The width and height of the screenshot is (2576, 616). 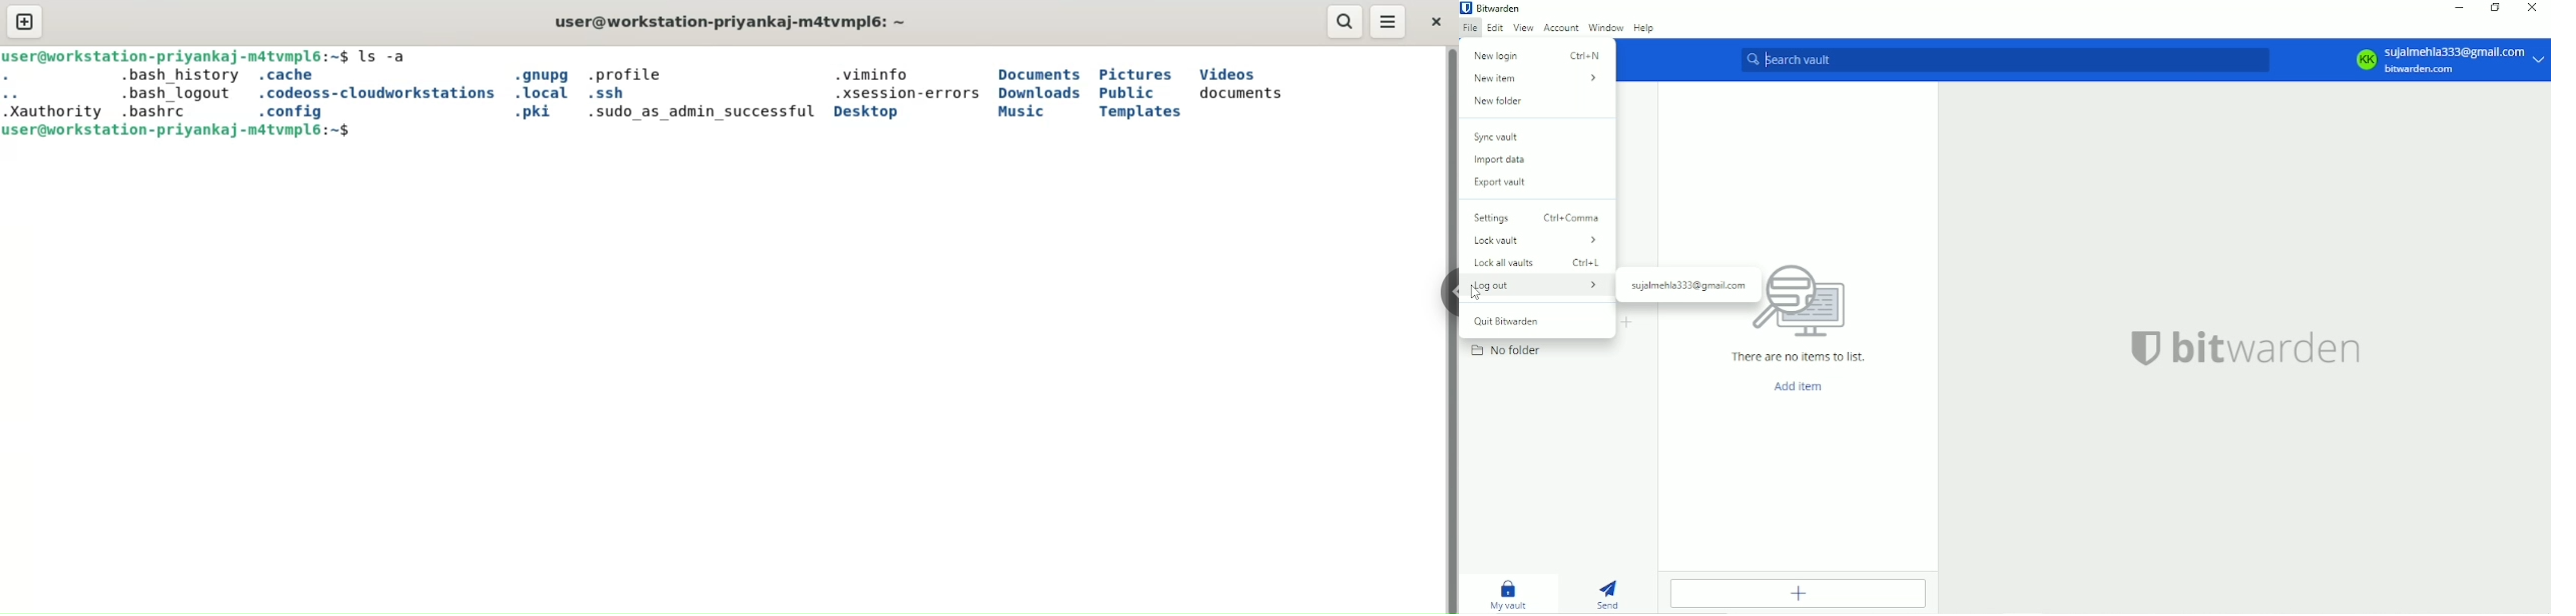 What do you see at coordinates (2145, 348) in the screenshot?
I see `logo` at bounding box center [2145, 348].